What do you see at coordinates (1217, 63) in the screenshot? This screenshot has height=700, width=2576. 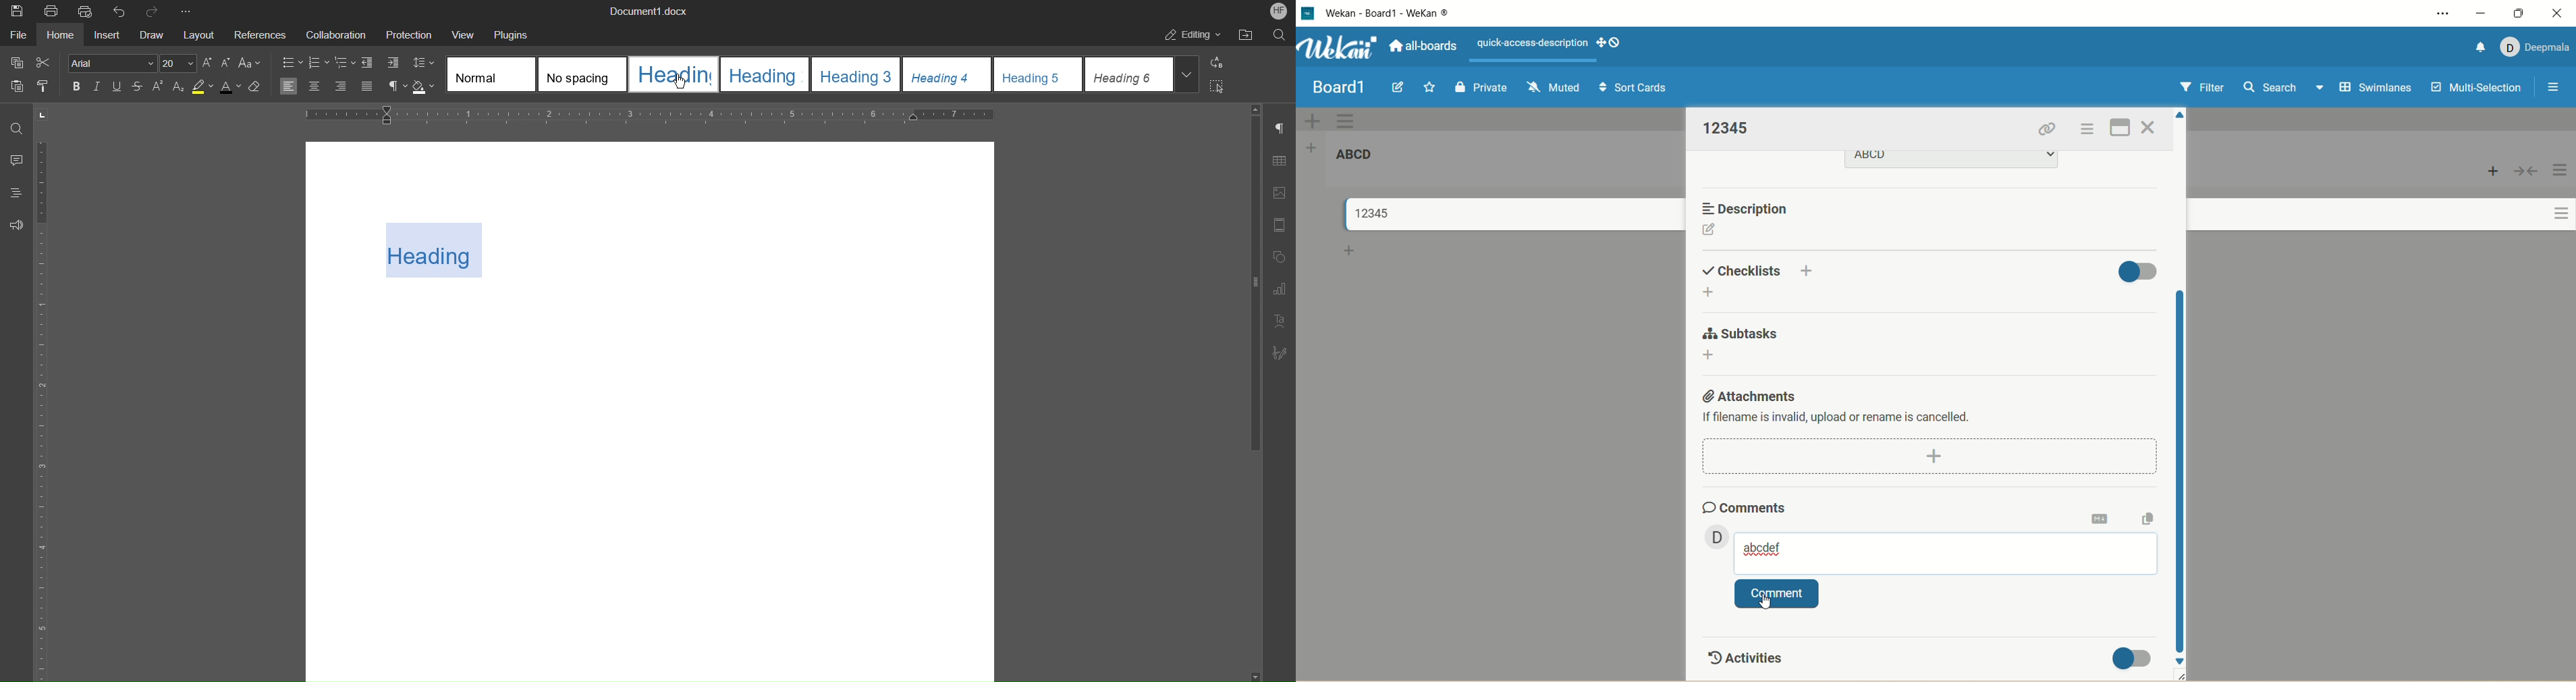 I see `Replace` at bounding box center [1217, 63].